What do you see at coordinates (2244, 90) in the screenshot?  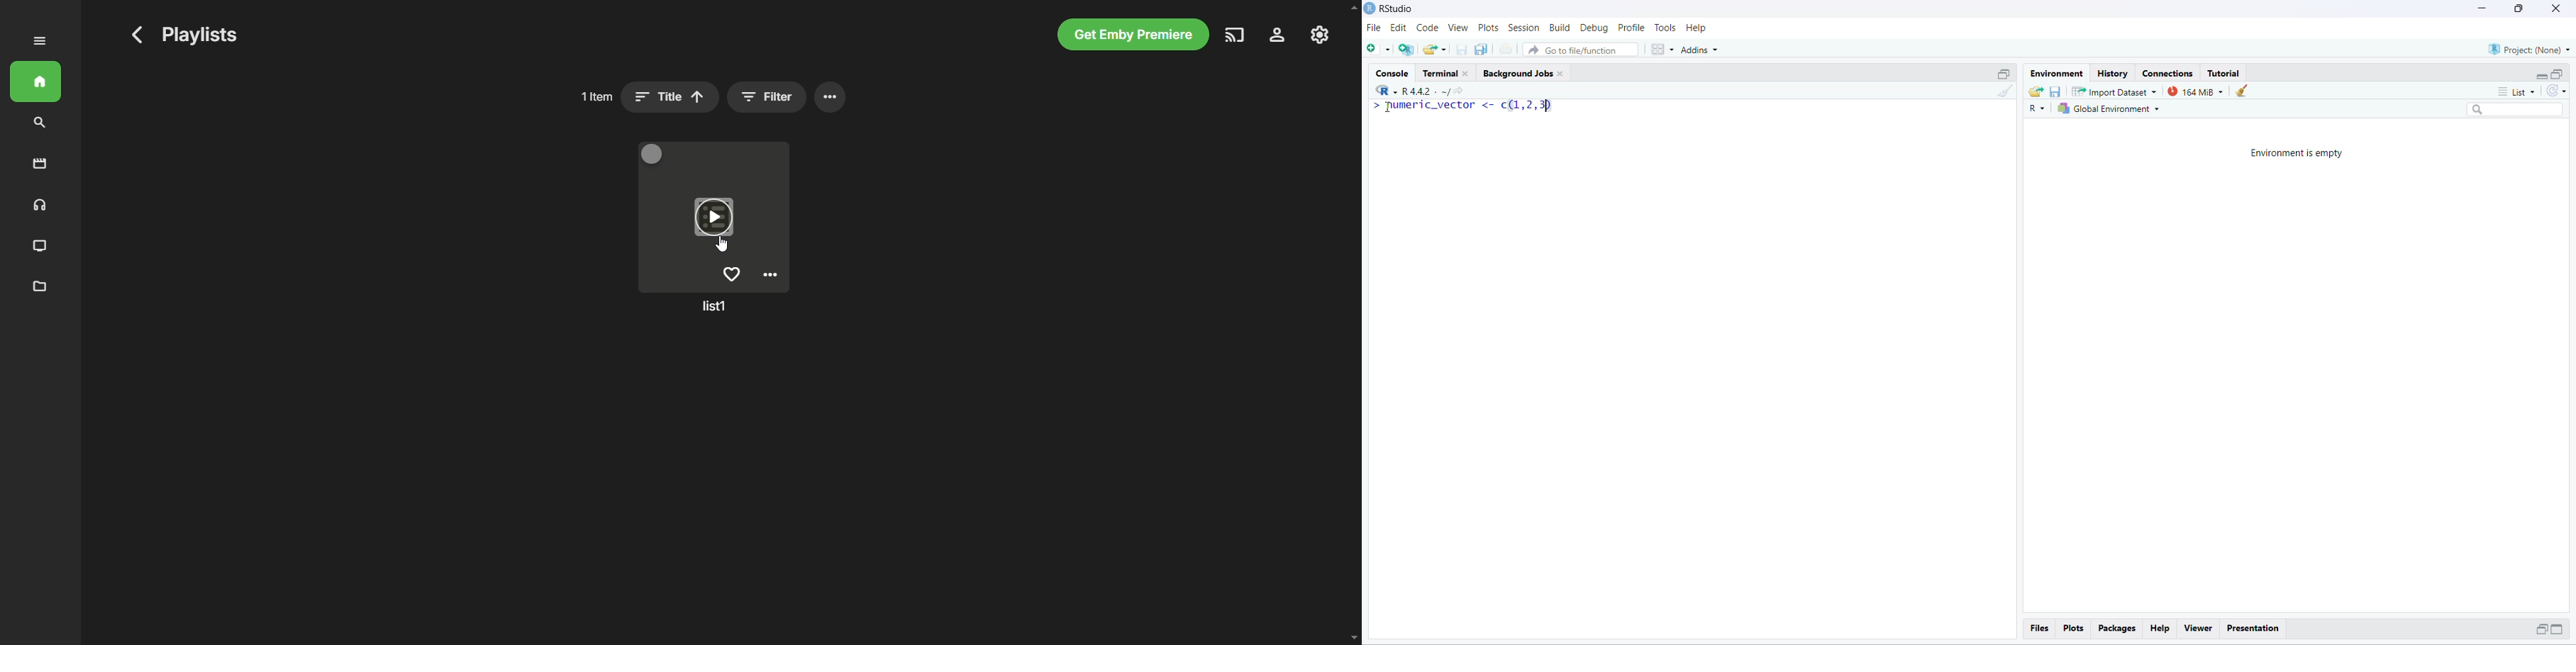 I see `clear` at bounding box center [2244, 90].